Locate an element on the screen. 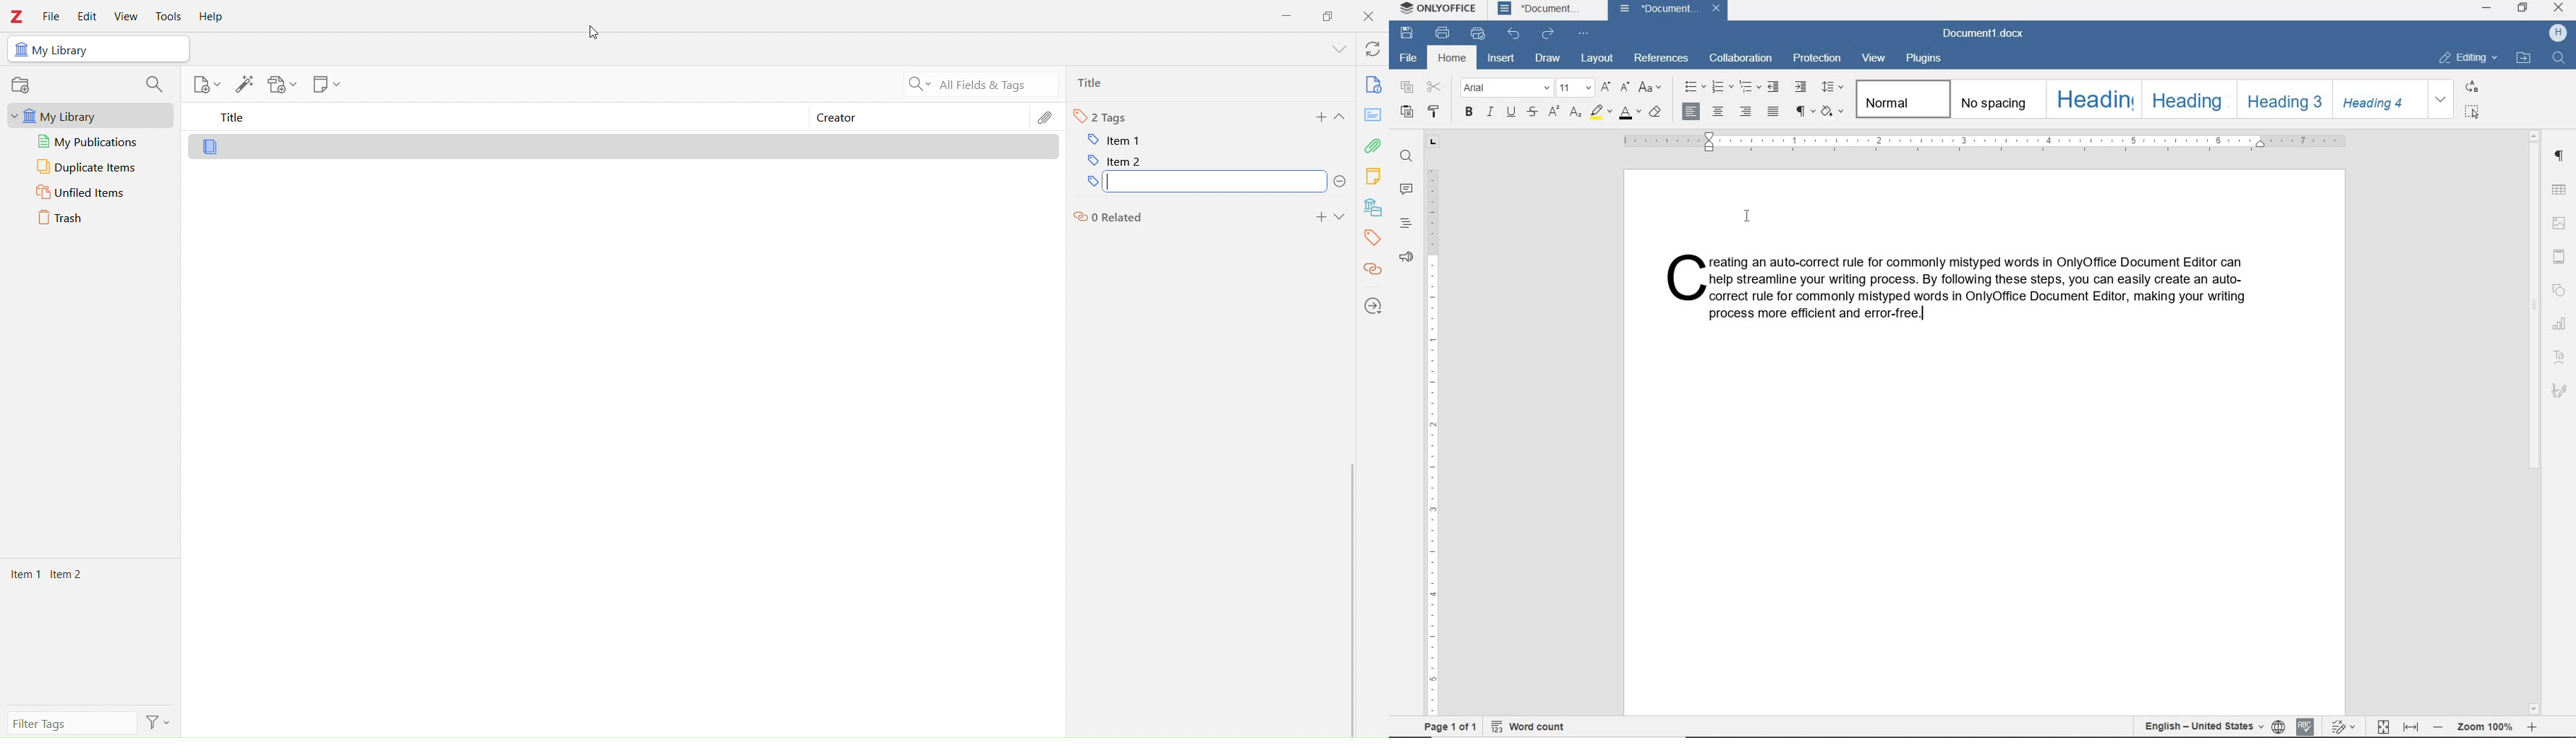 Image resolution: width=2576 pixels, height=756 pixels. REPLACE is located at coordinates (2473, 88).